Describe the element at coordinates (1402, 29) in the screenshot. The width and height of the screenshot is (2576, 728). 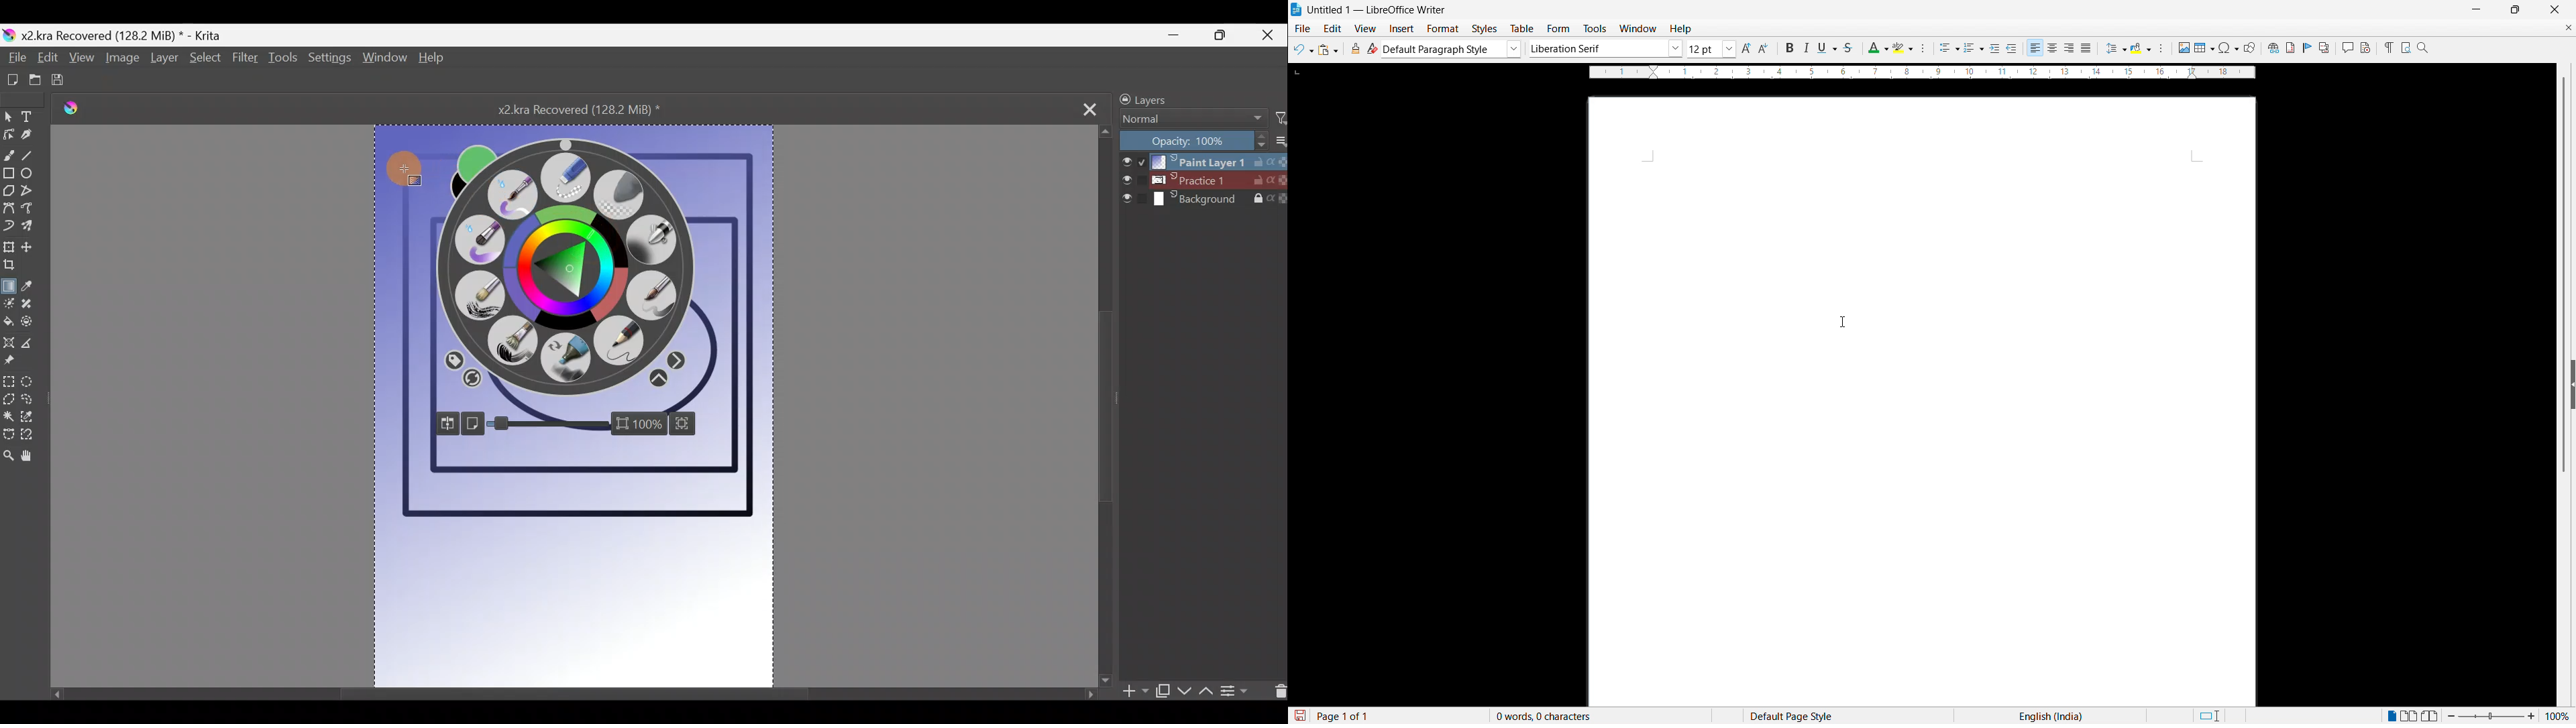
I see `Insert ` at that location.